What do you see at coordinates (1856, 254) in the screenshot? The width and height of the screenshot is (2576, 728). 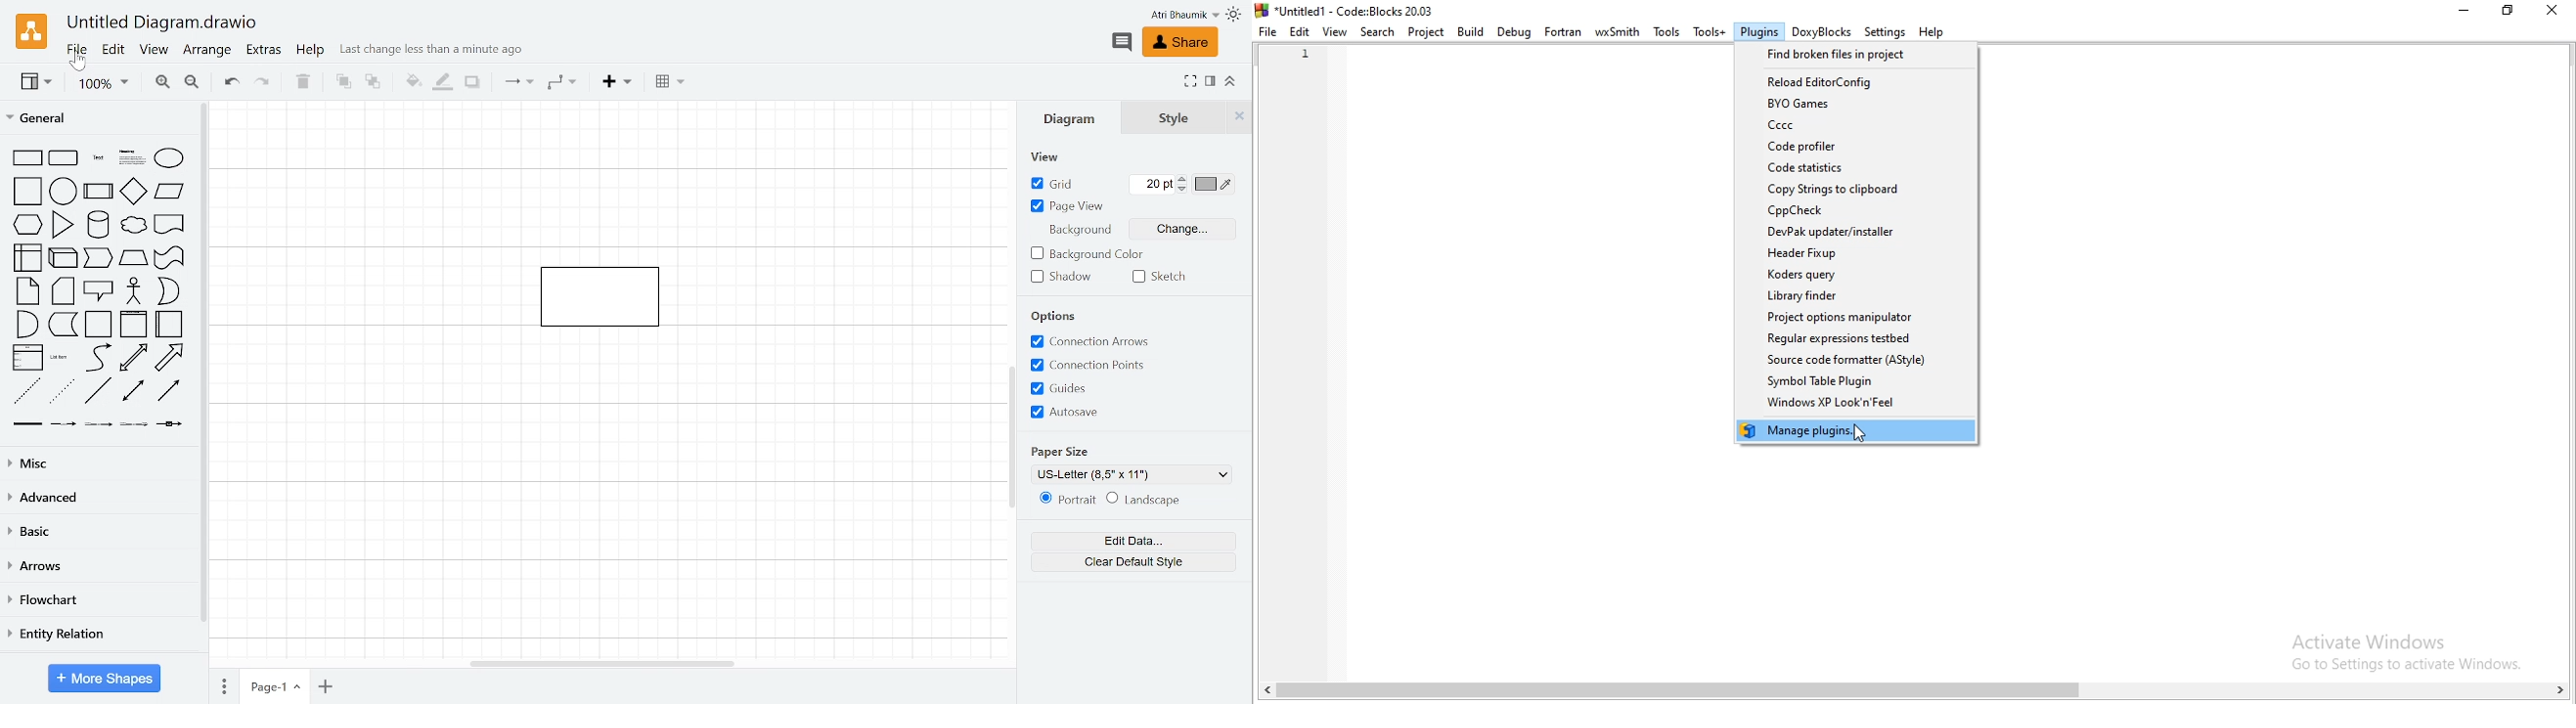 I see `Header Fixup` at bounding box center [1856, 254].